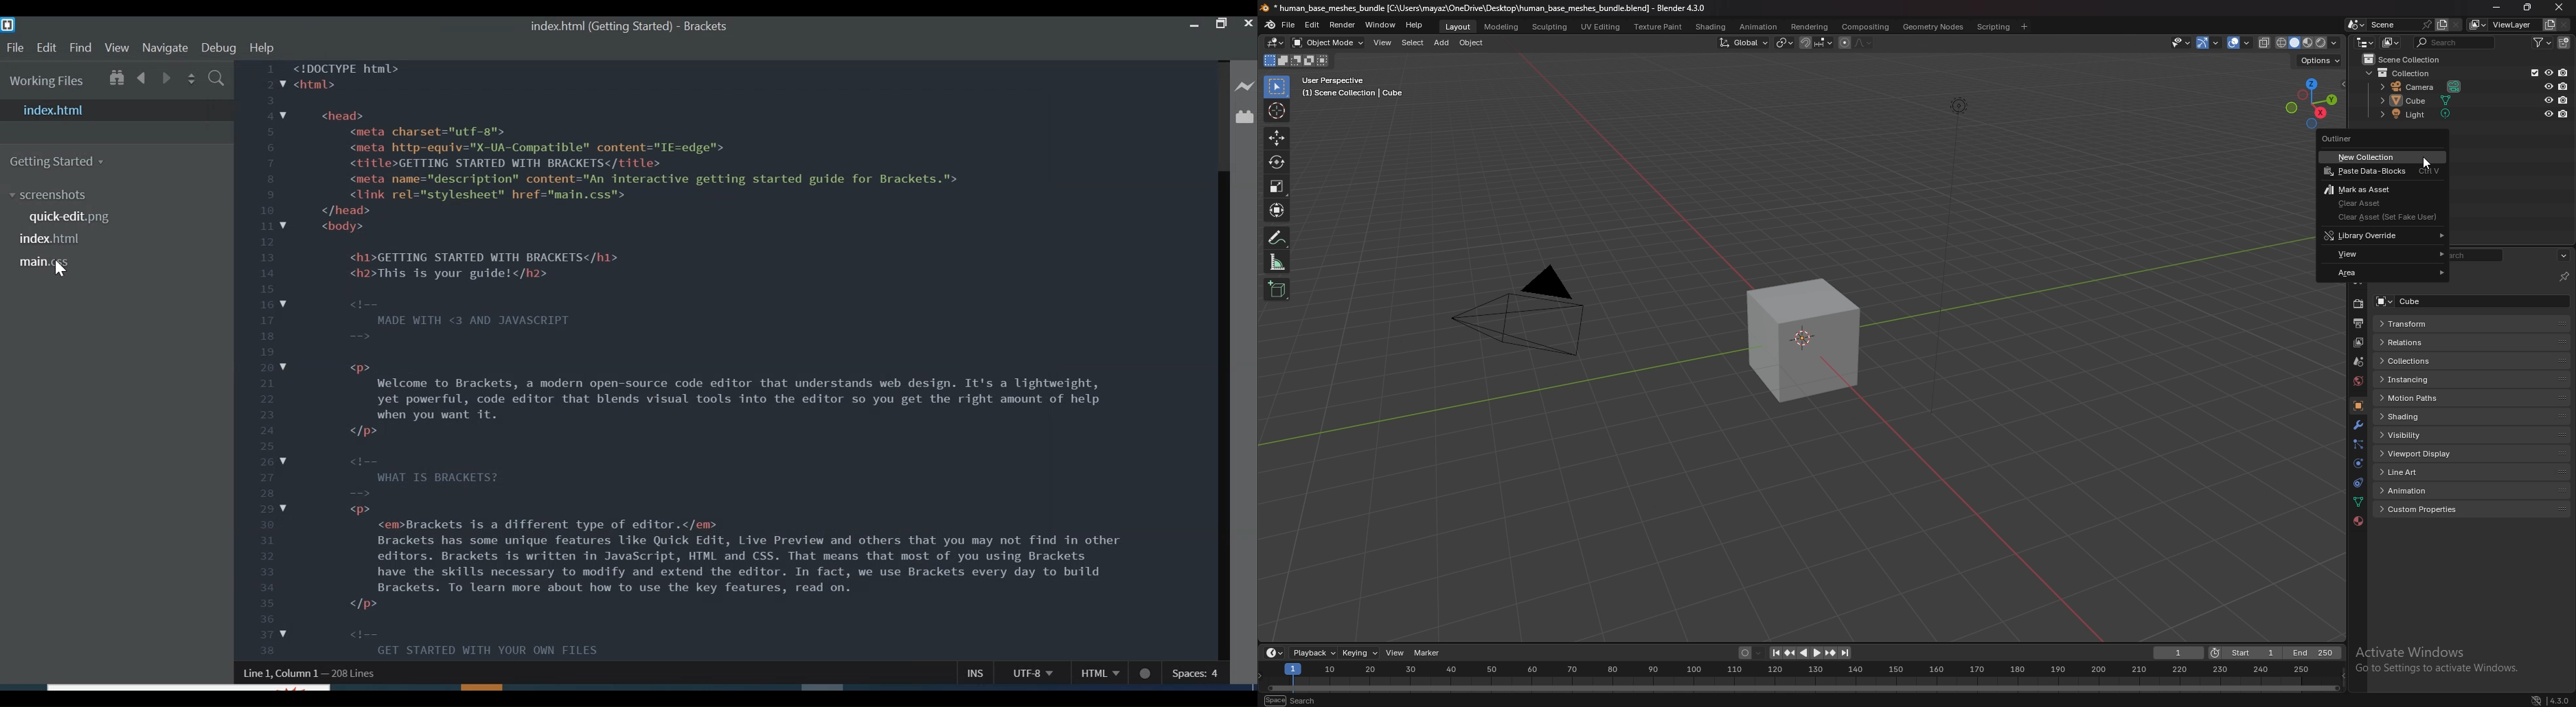 This screenshot has width=2576, height=728. What do you see at coordinates (2548, 113) in the screenshot?
I see `hide in viewport` at bounding box center [2548, 113].